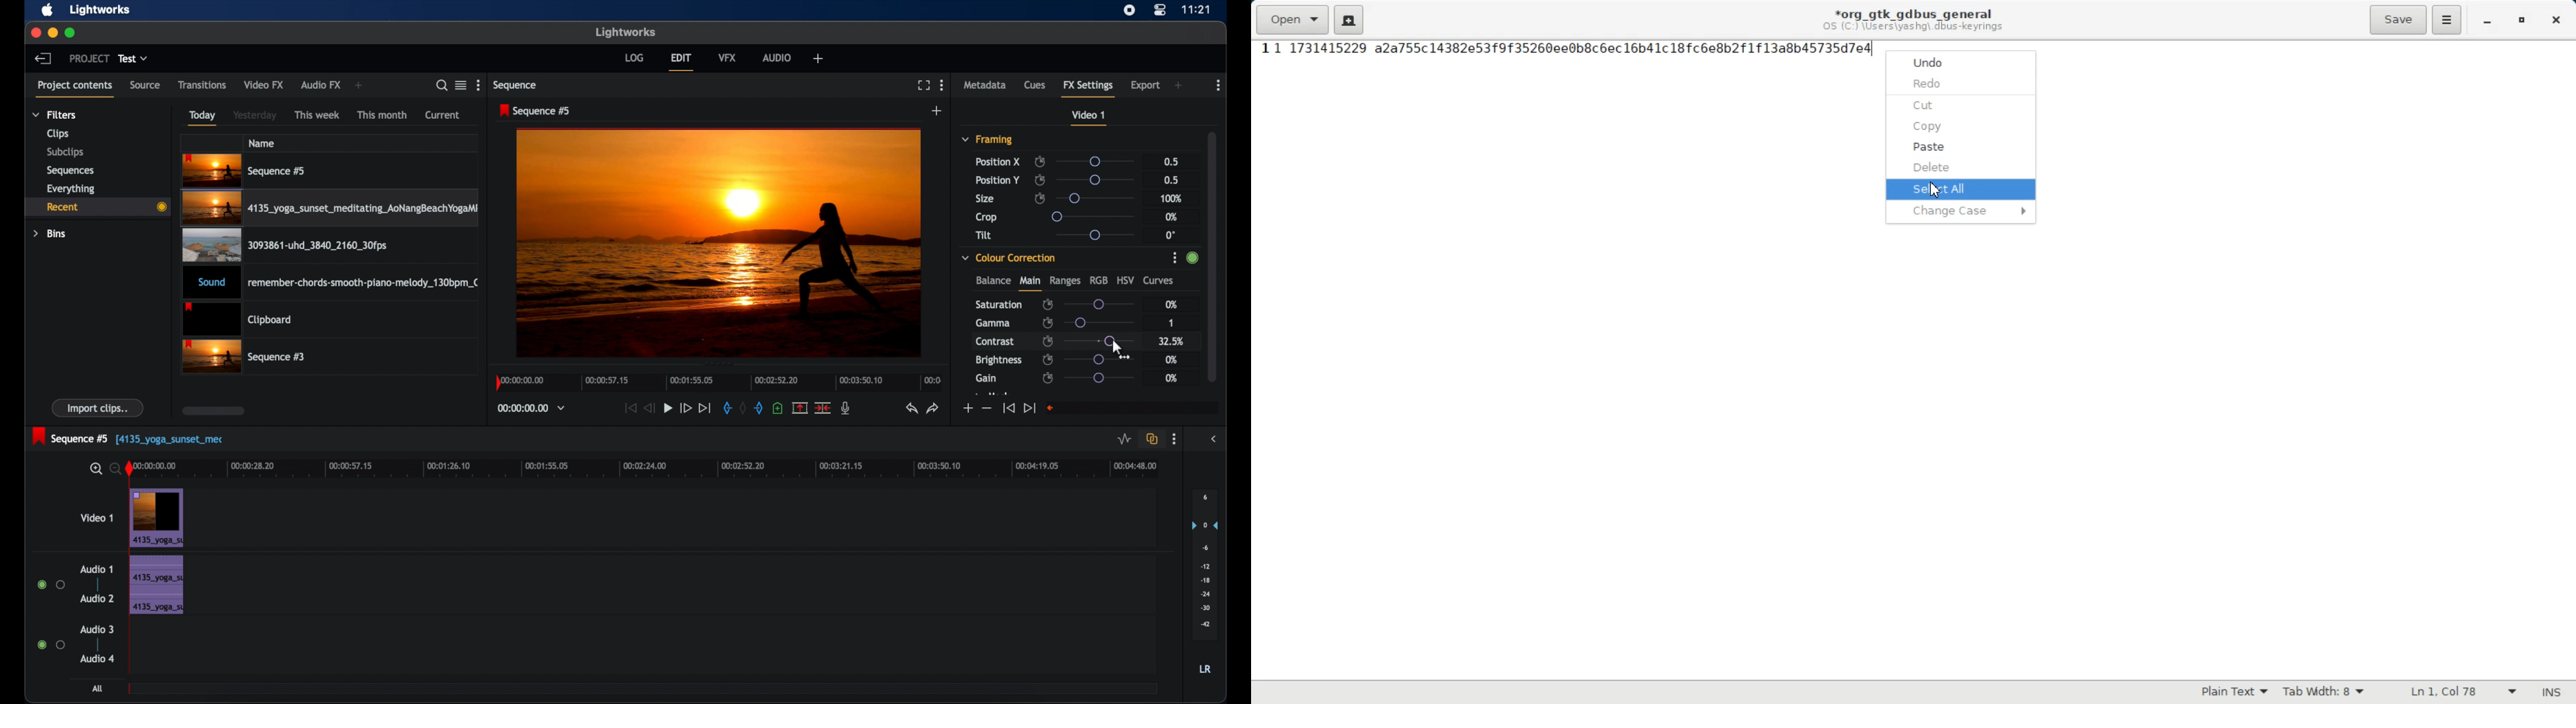  Describe the element at coordinates (1170, 216) in the screenshot. I see `0%` at that location.